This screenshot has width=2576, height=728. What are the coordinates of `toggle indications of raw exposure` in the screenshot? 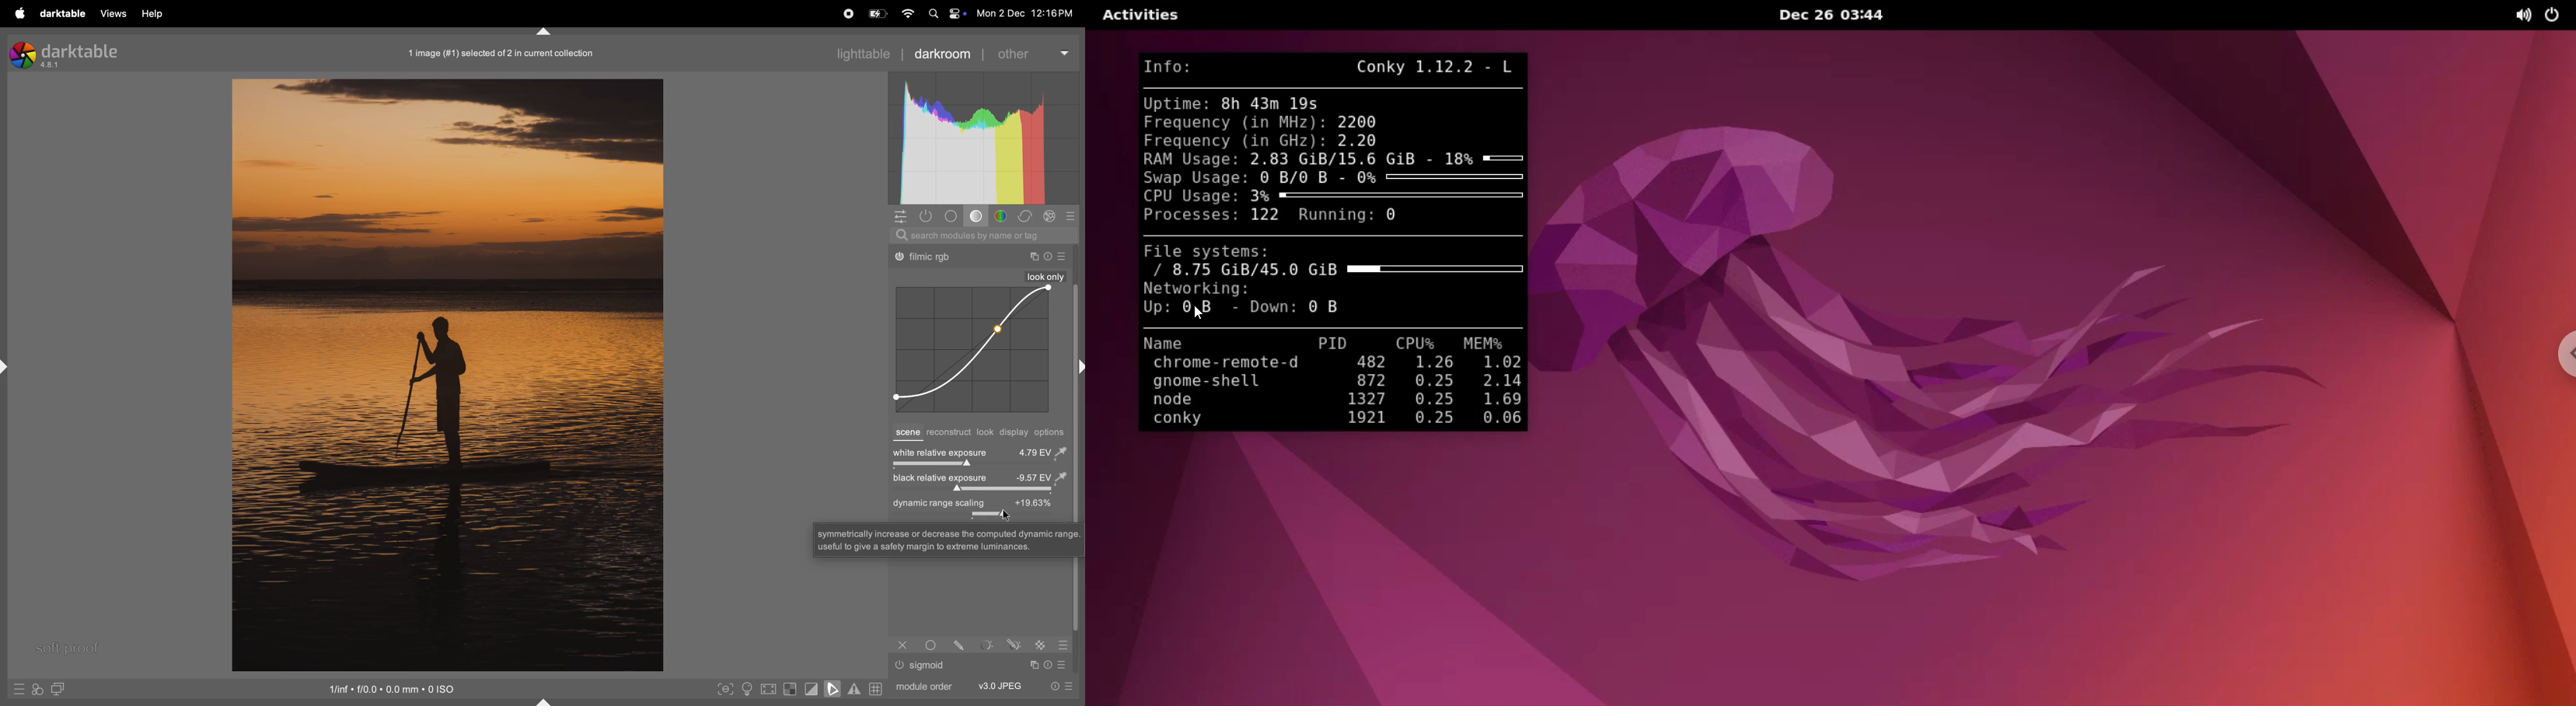 It's located at (790, 689).